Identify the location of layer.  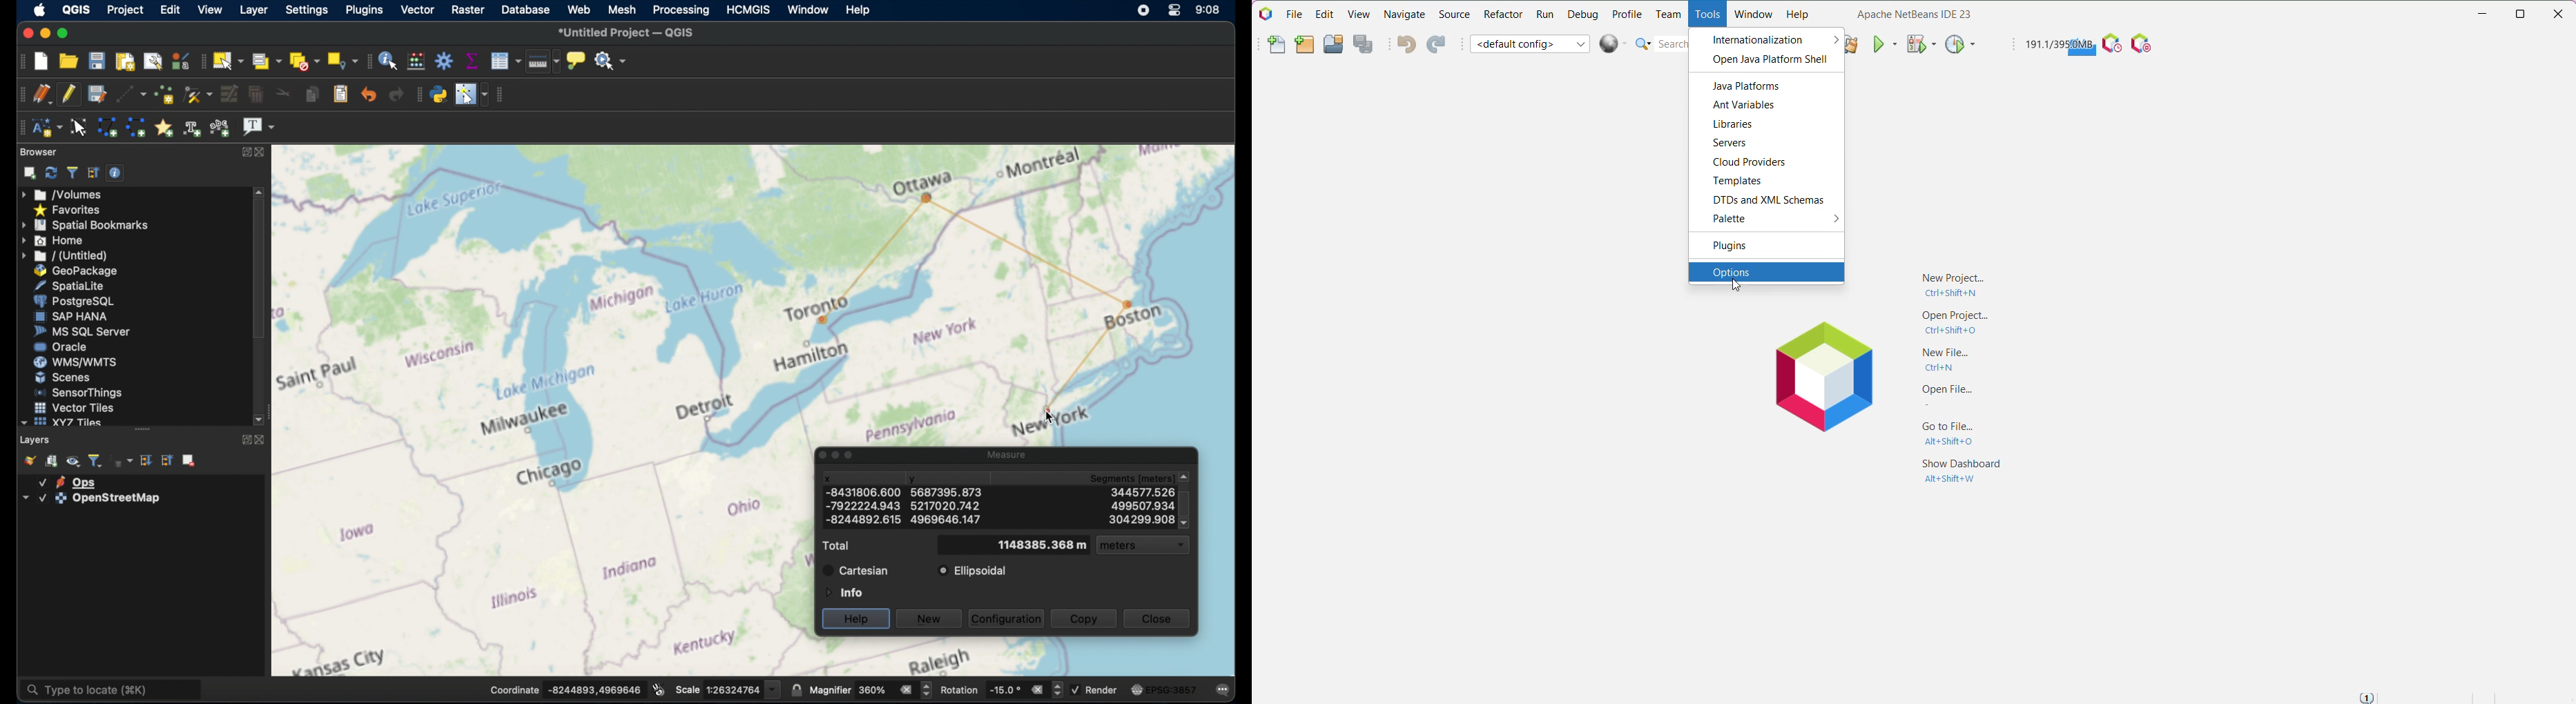
(252, 10).